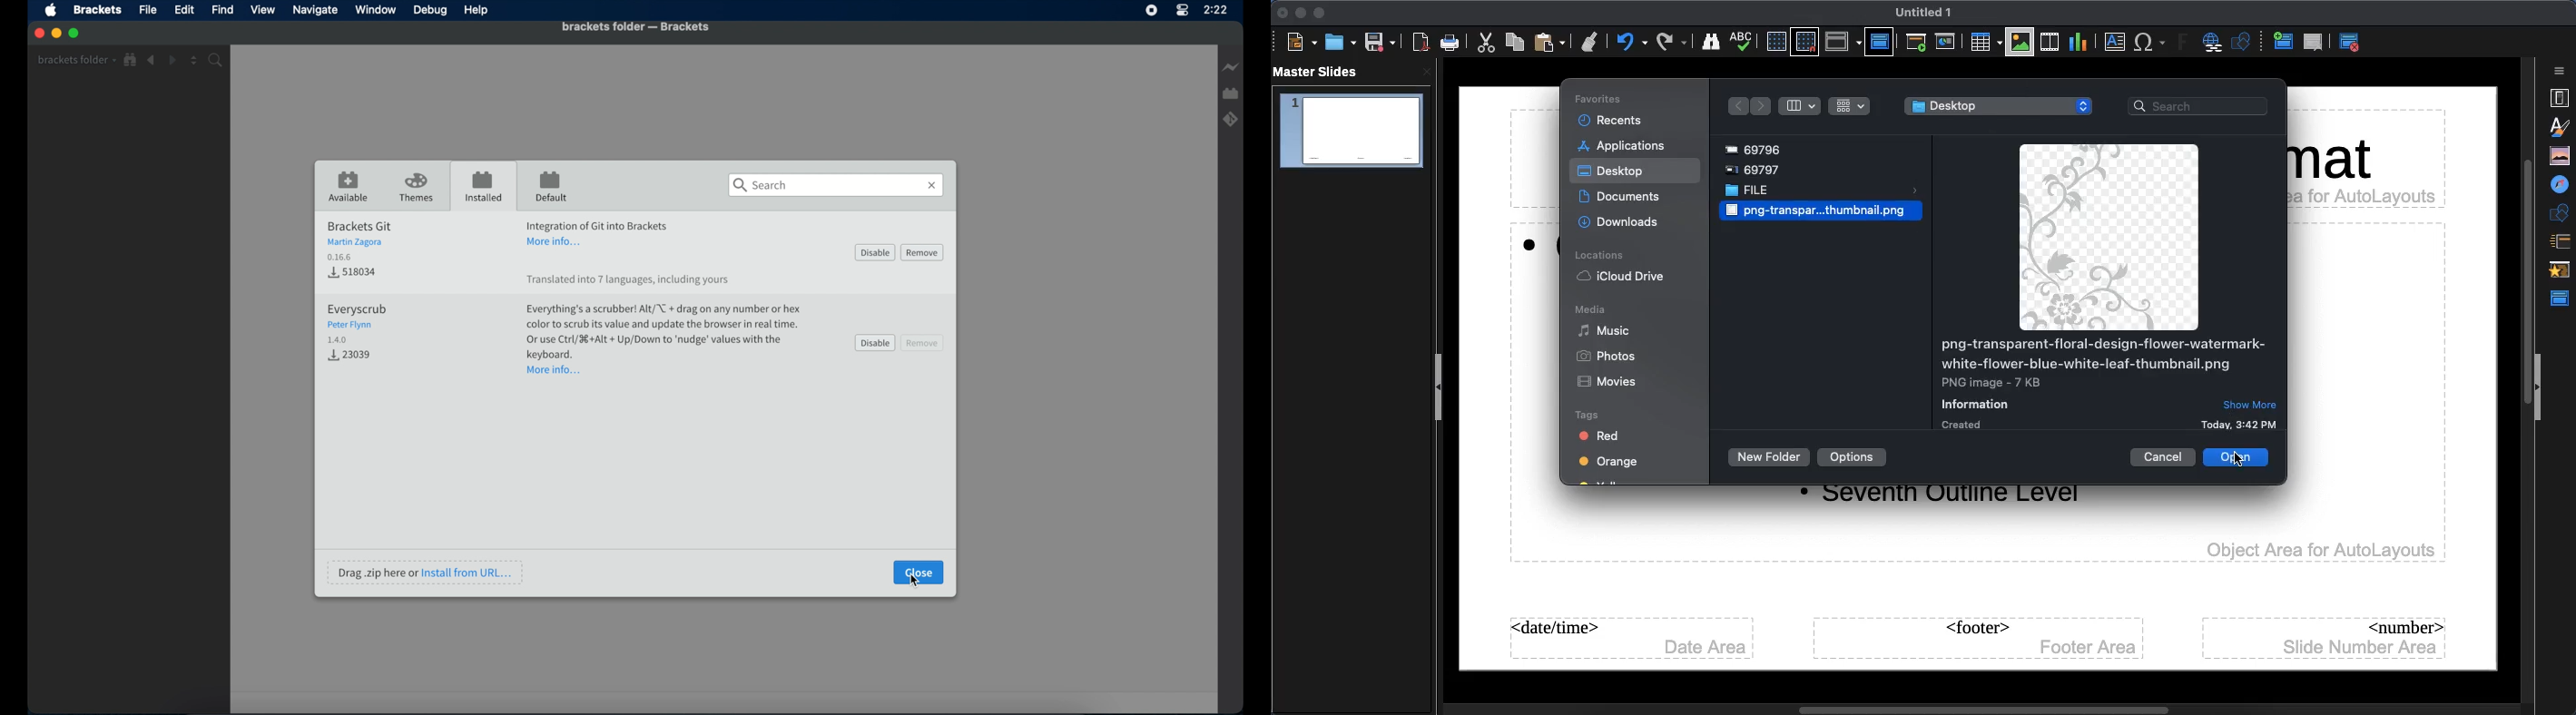 This screenshot has width=2576, height=728. Describe the element at coordinates (431, 11) in the screenshot. I see `debug` at that location.